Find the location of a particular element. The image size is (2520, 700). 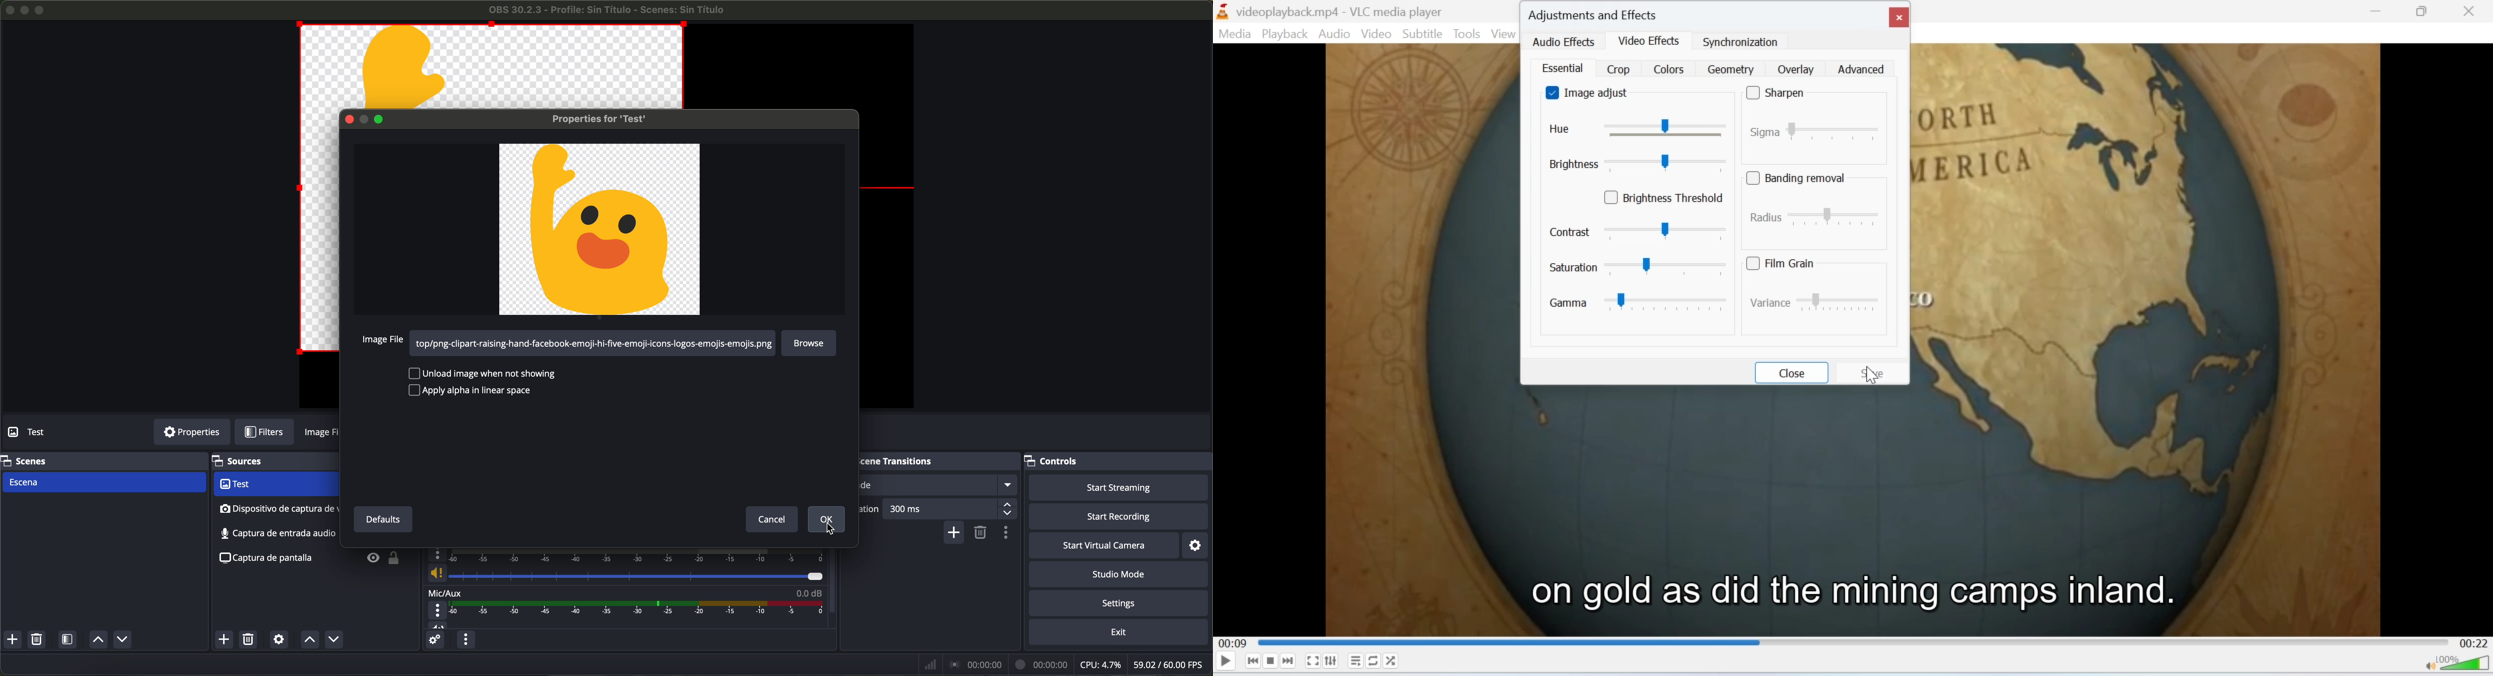

remove selected scene is located at coordinates (36, 640).